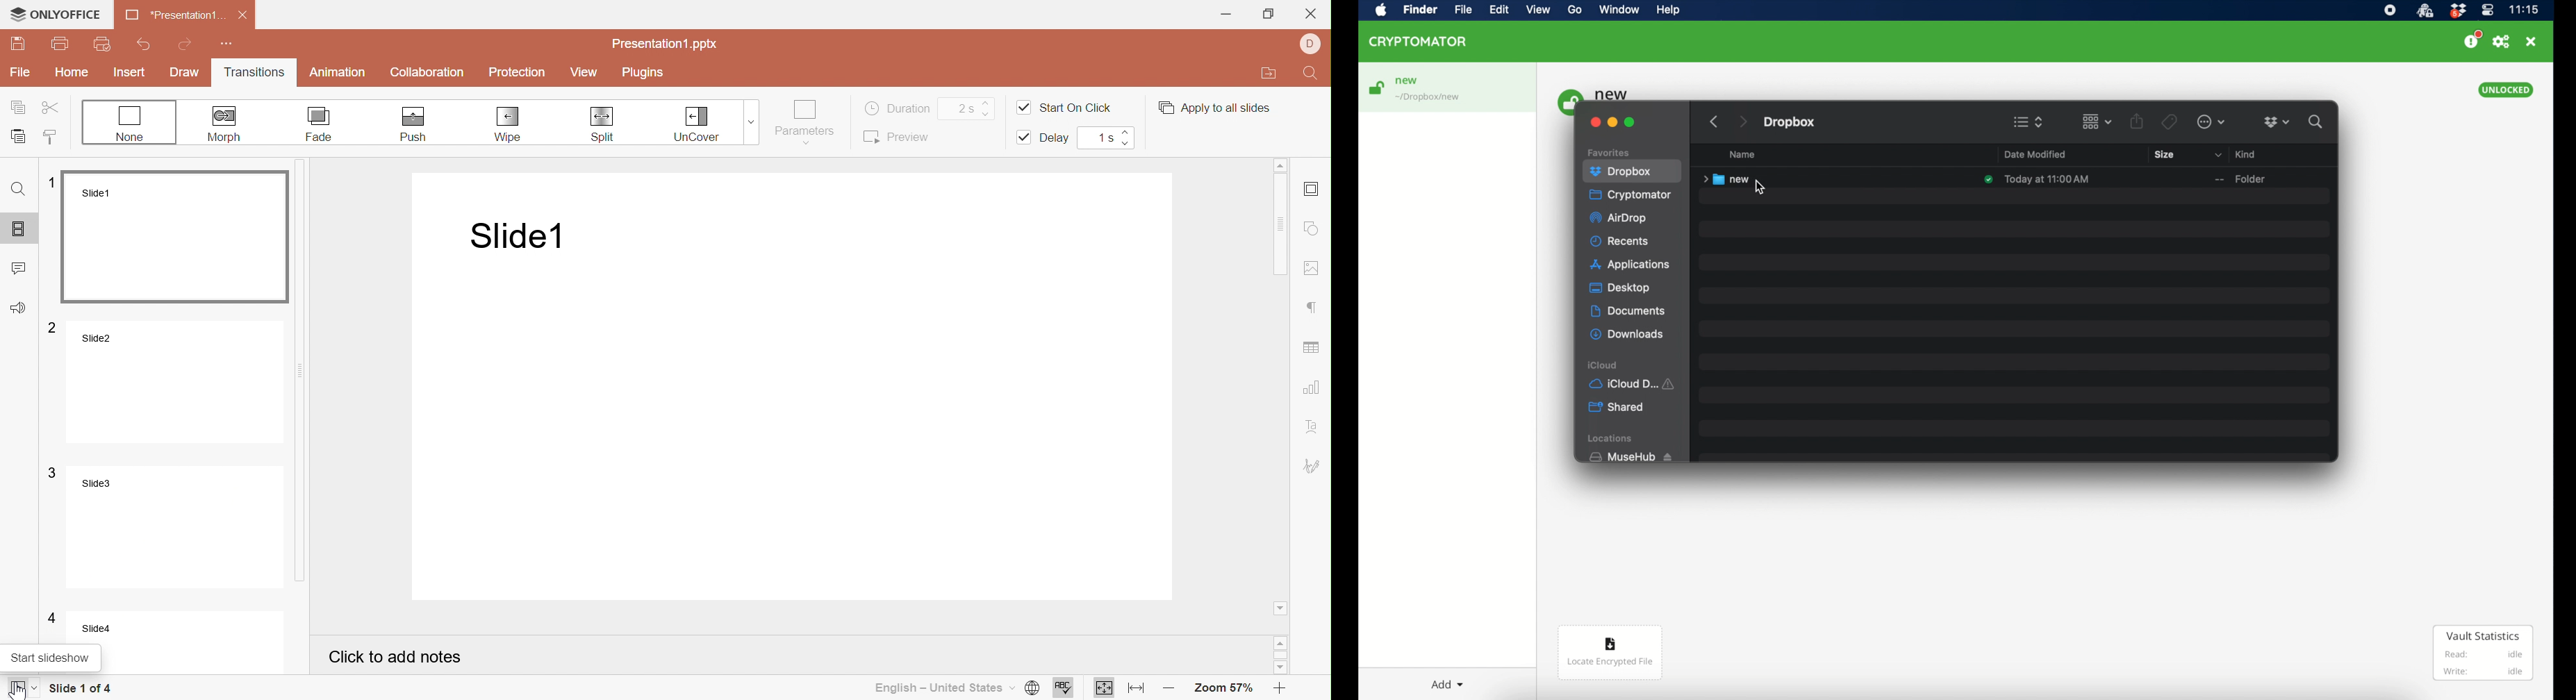 The width and height of the screenshot is (2576, 700). I want to click on Comments, so click(21, 265).